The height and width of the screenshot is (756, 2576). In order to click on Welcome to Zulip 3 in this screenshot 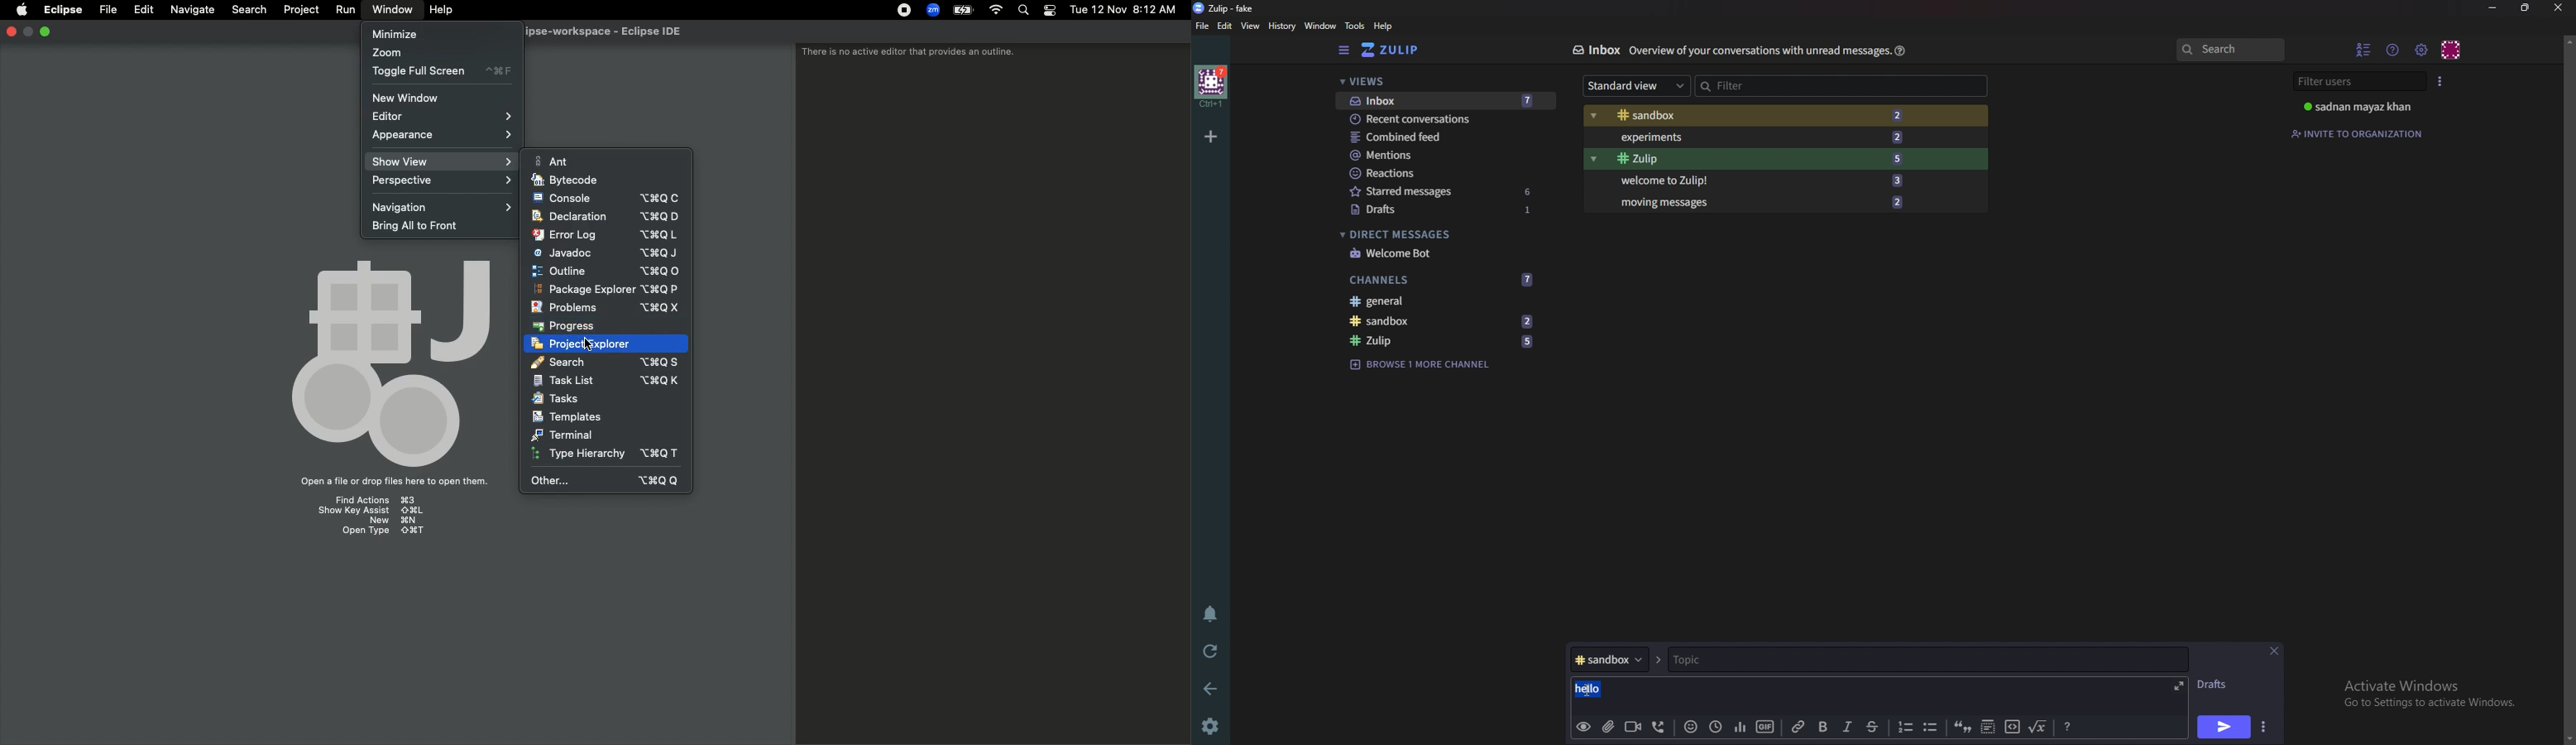, I will do `click(1756, 181)`.